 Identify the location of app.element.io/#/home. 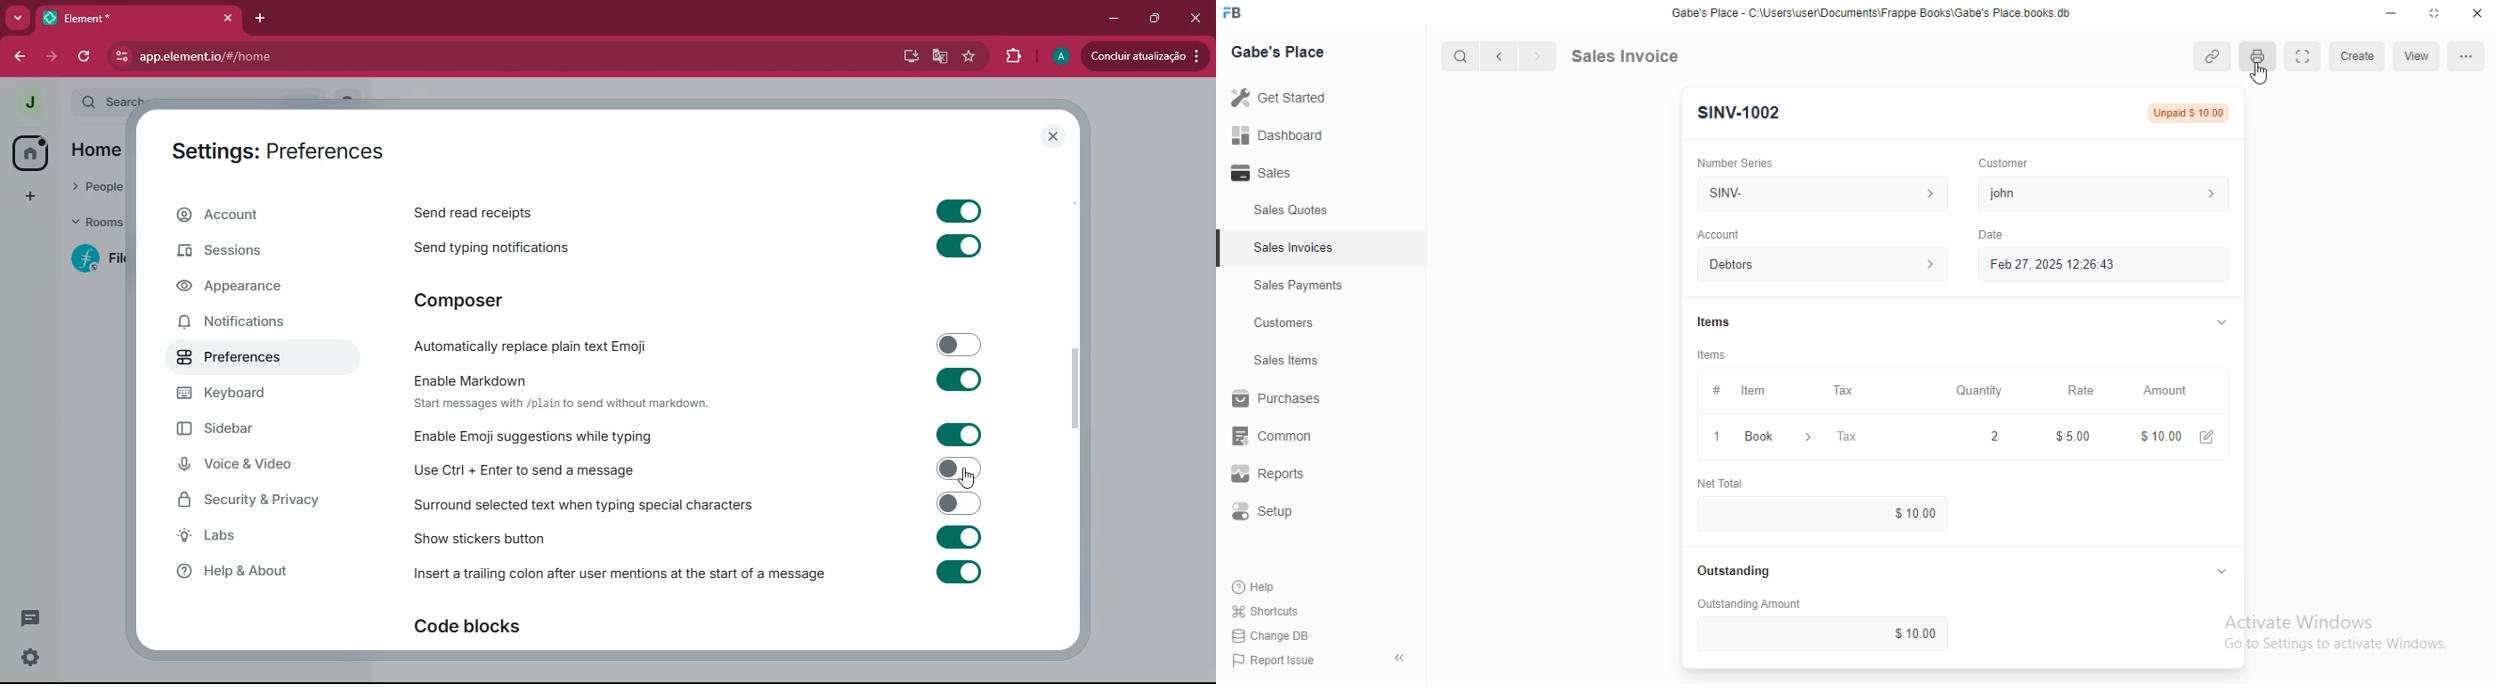
(319, 58).